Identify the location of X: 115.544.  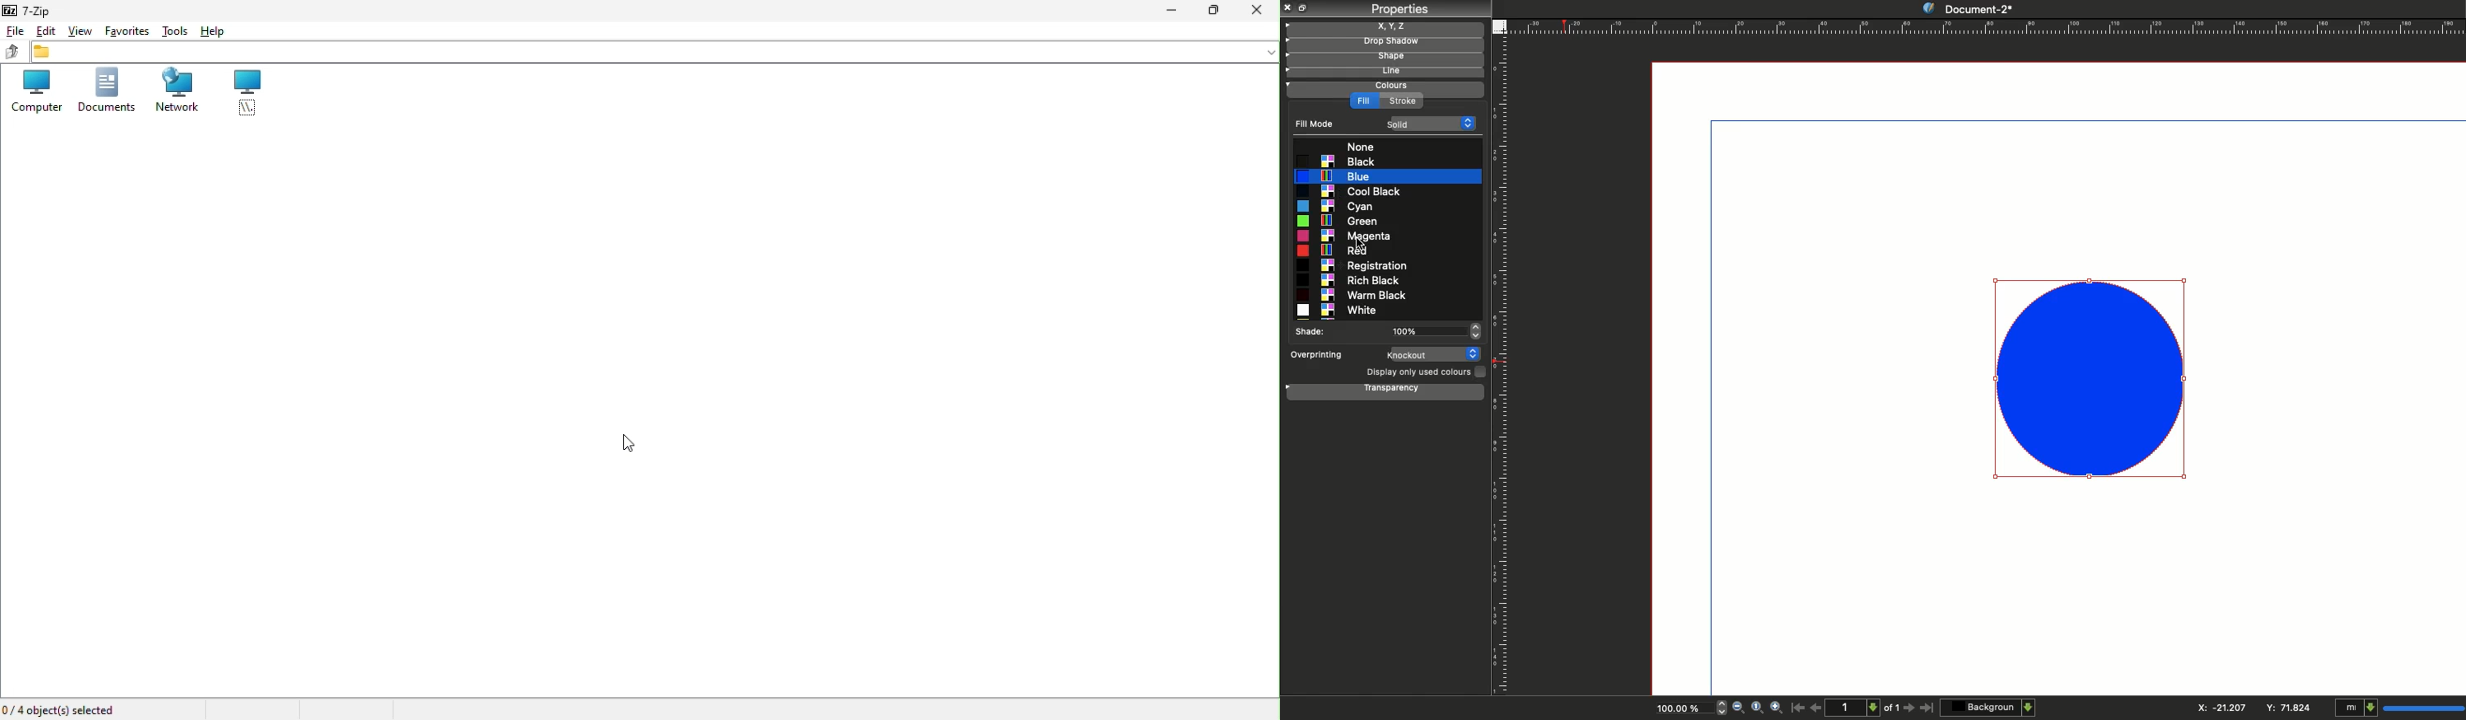
(2217, 708).